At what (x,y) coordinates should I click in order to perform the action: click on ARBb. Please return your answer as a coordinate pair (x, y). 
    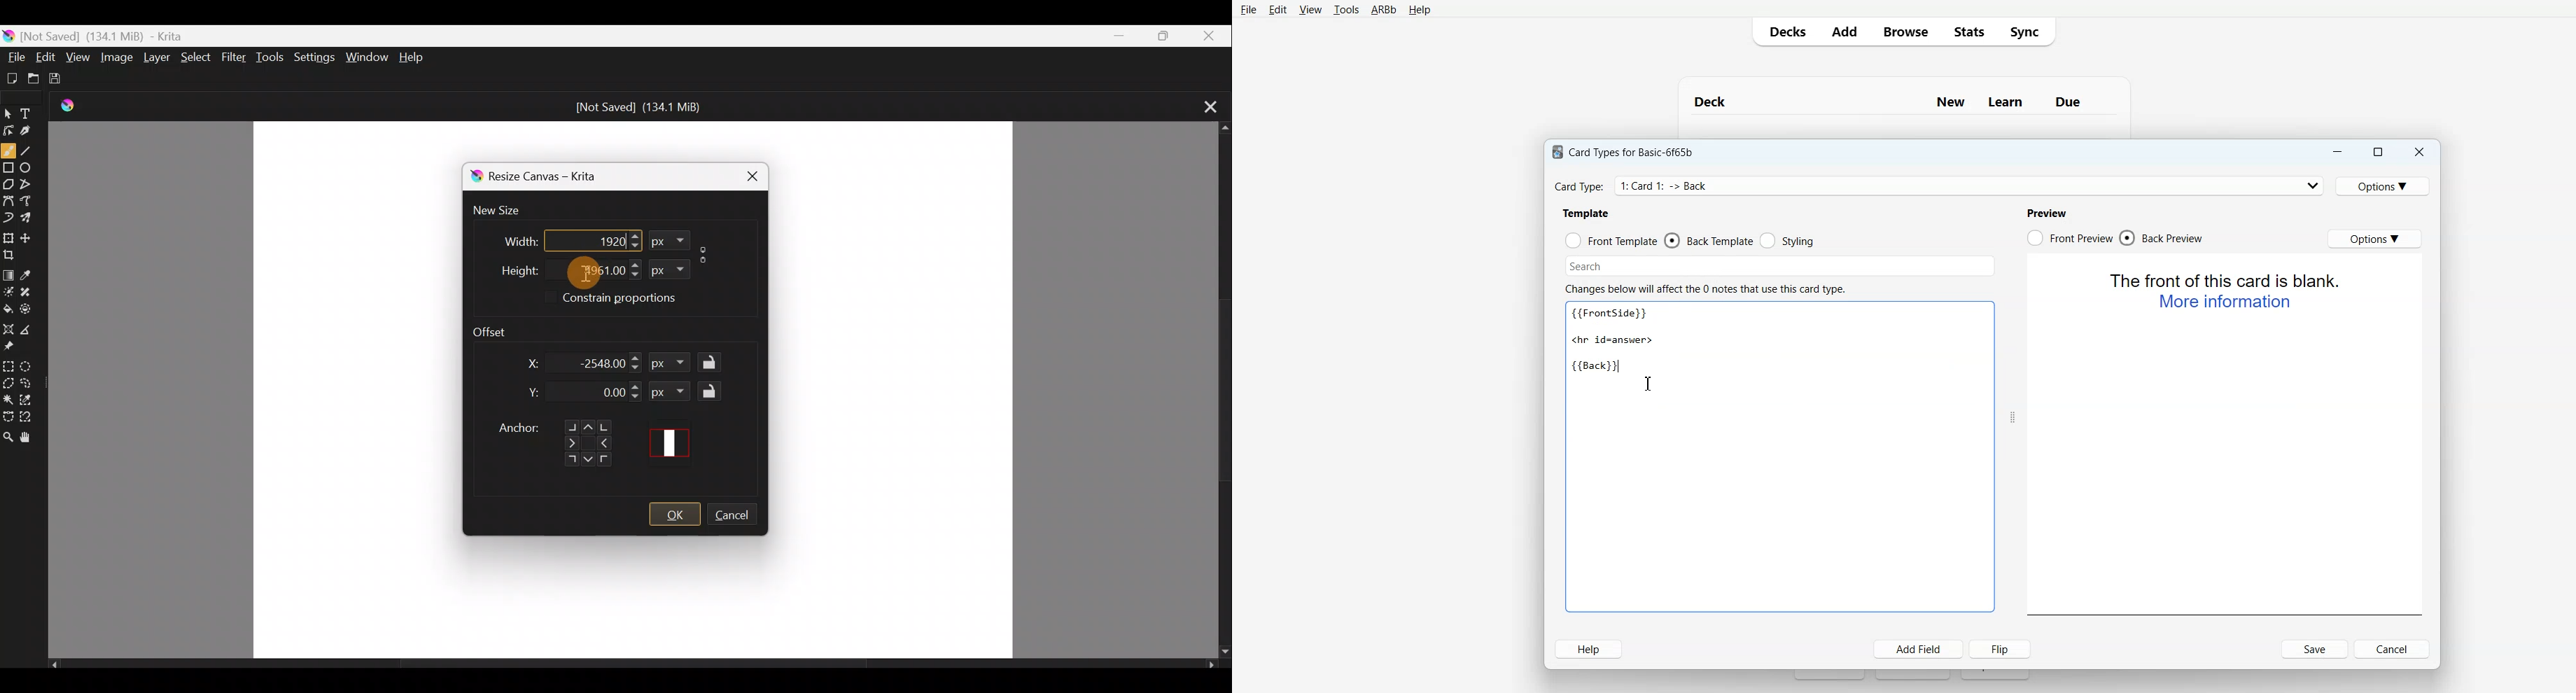
    Looking at the image, I should click on (1384, 10).